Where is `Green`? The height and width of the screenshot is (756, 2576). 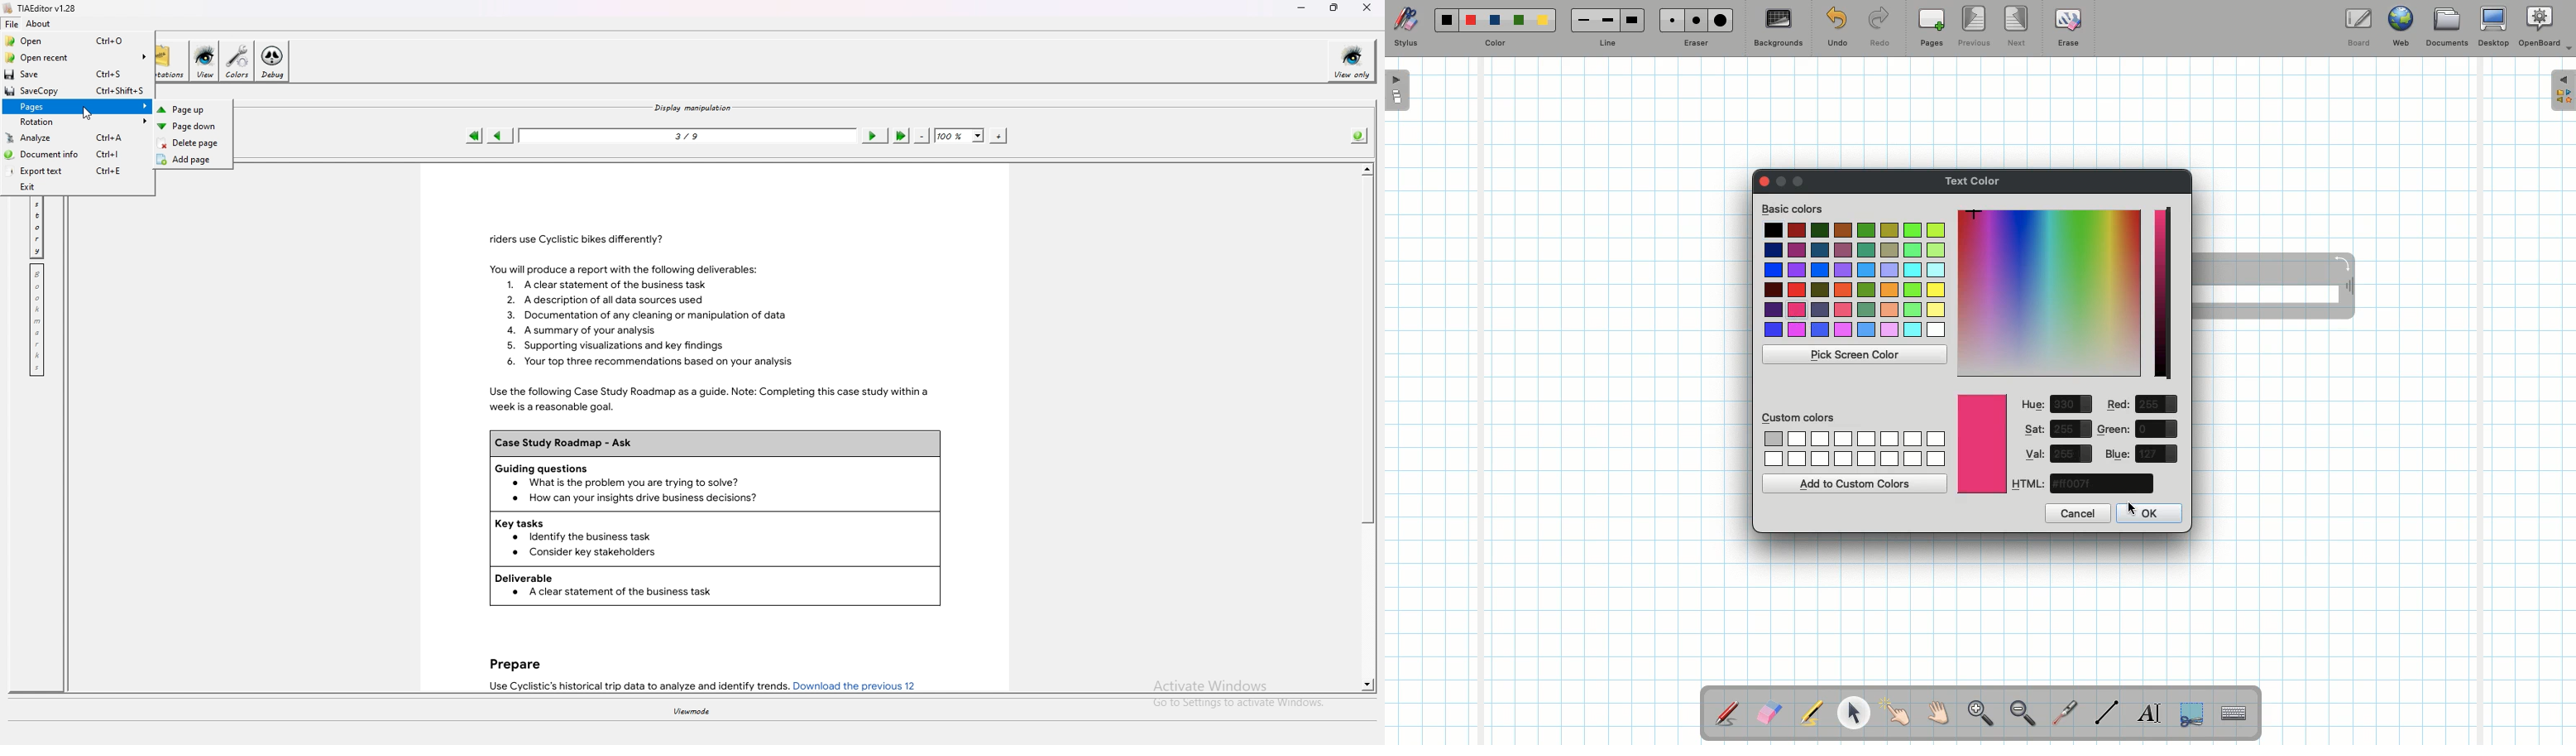 Green is located at coordinates (1519, 22).